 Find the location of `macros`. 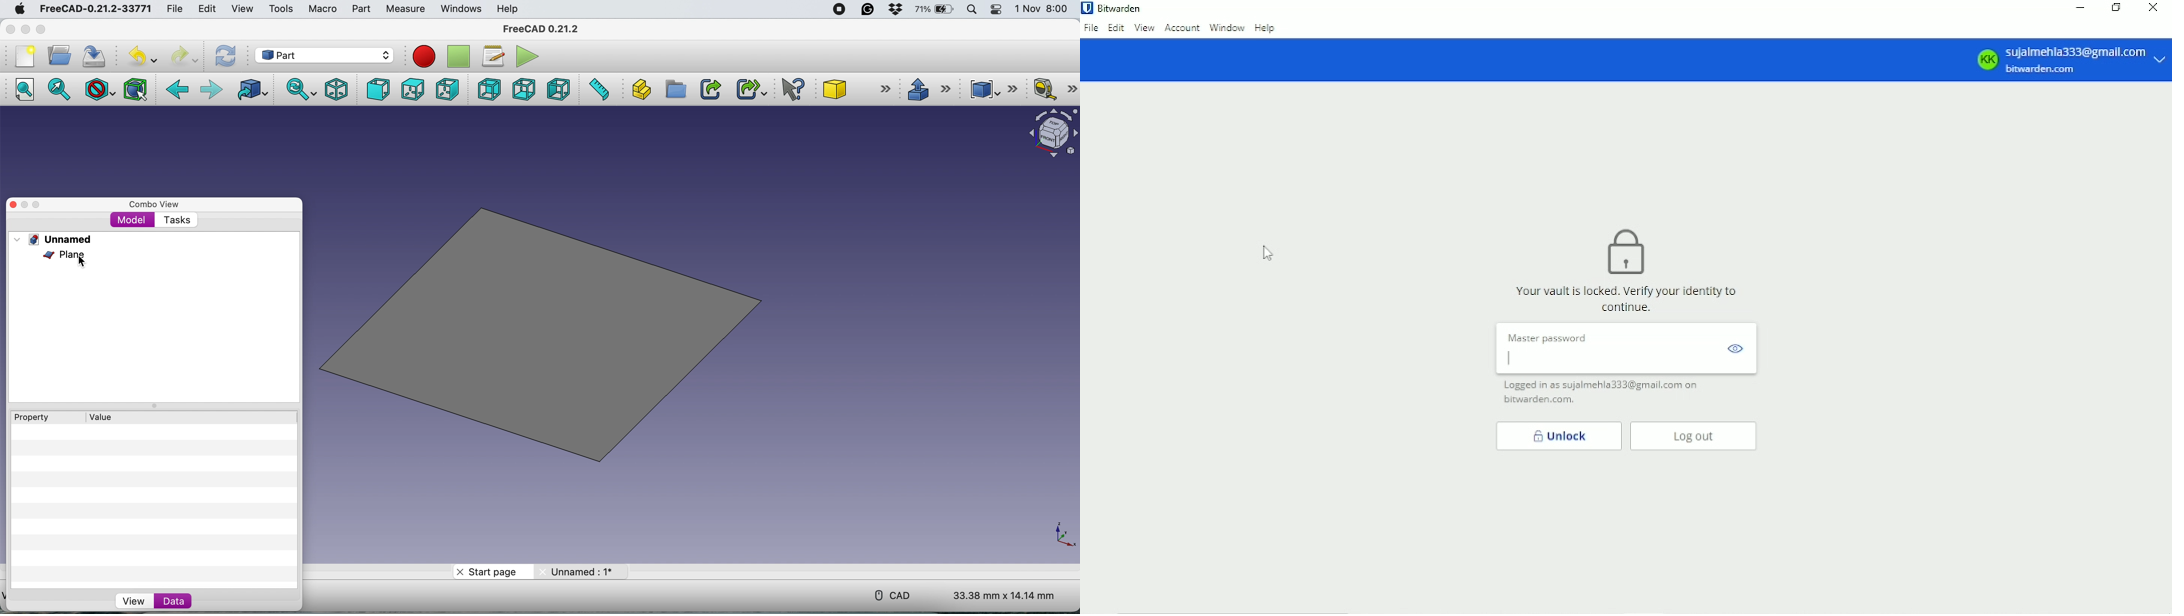

macros is located at coordinates (493, 56).